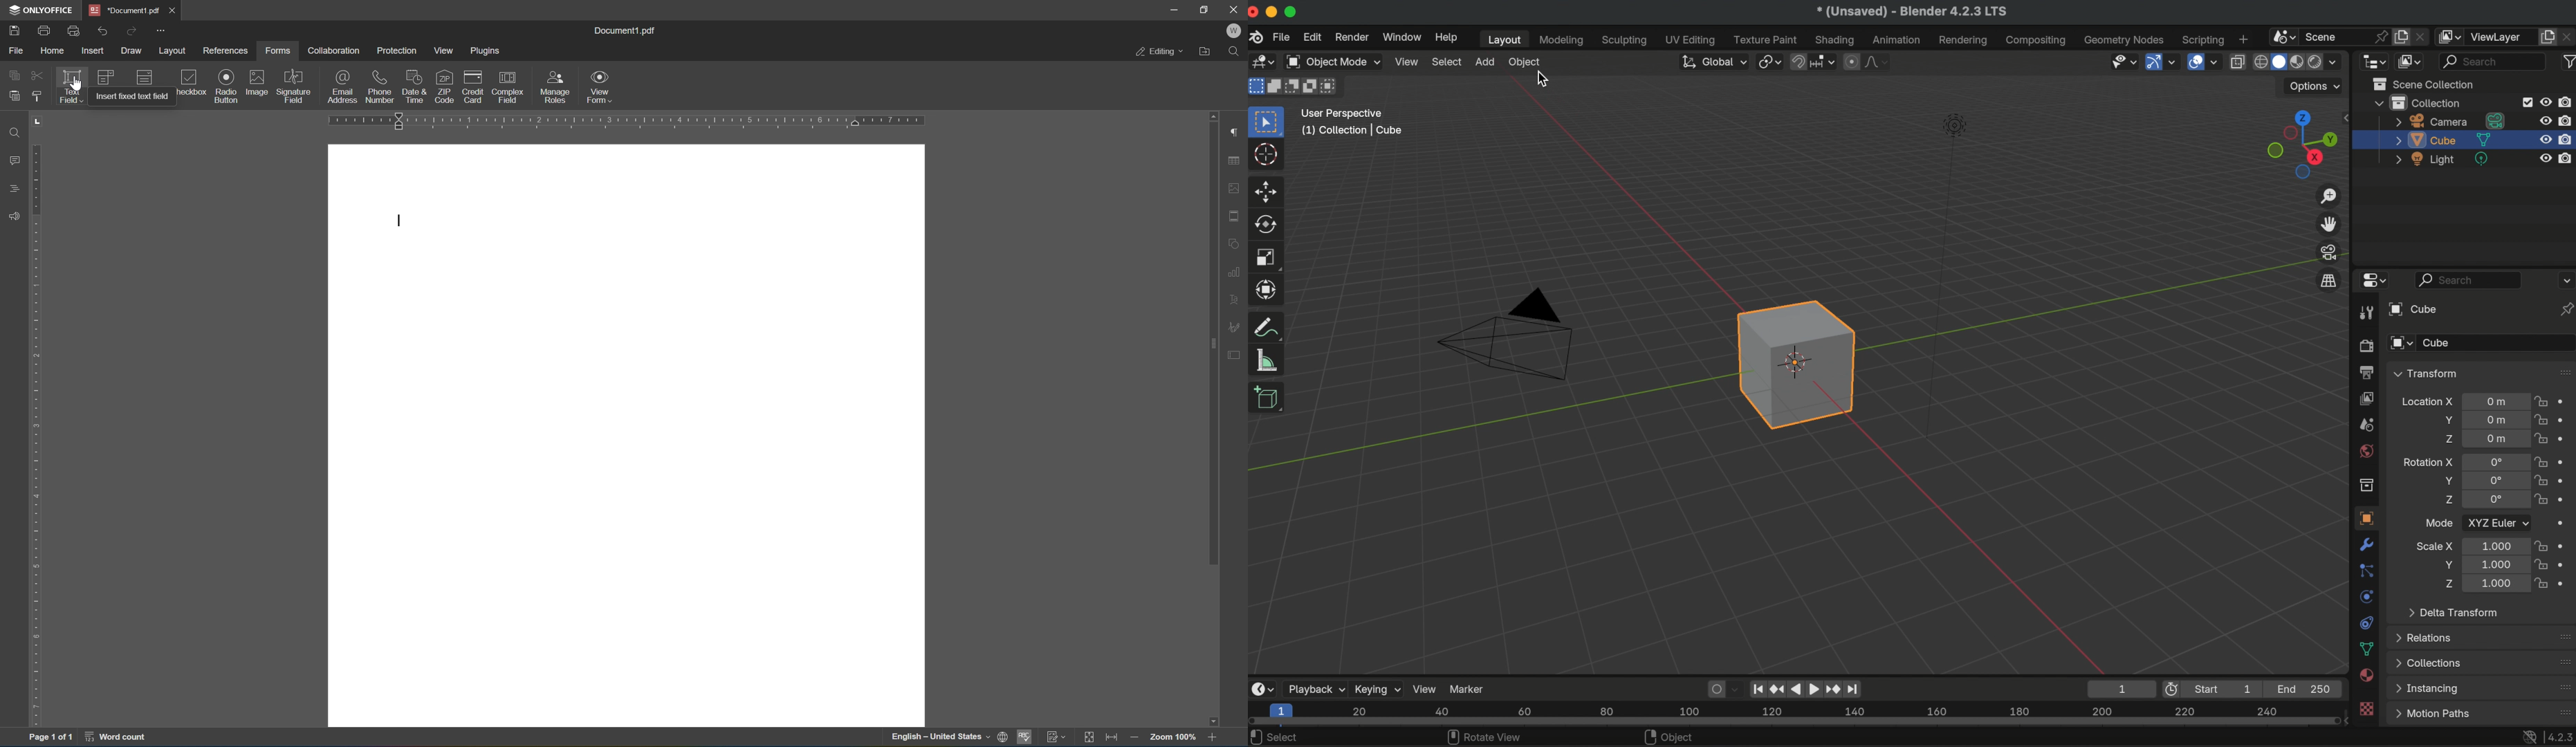 The width and height of the screenshot is (2576, 756). I want to click on track changes, so click(1058, 736).